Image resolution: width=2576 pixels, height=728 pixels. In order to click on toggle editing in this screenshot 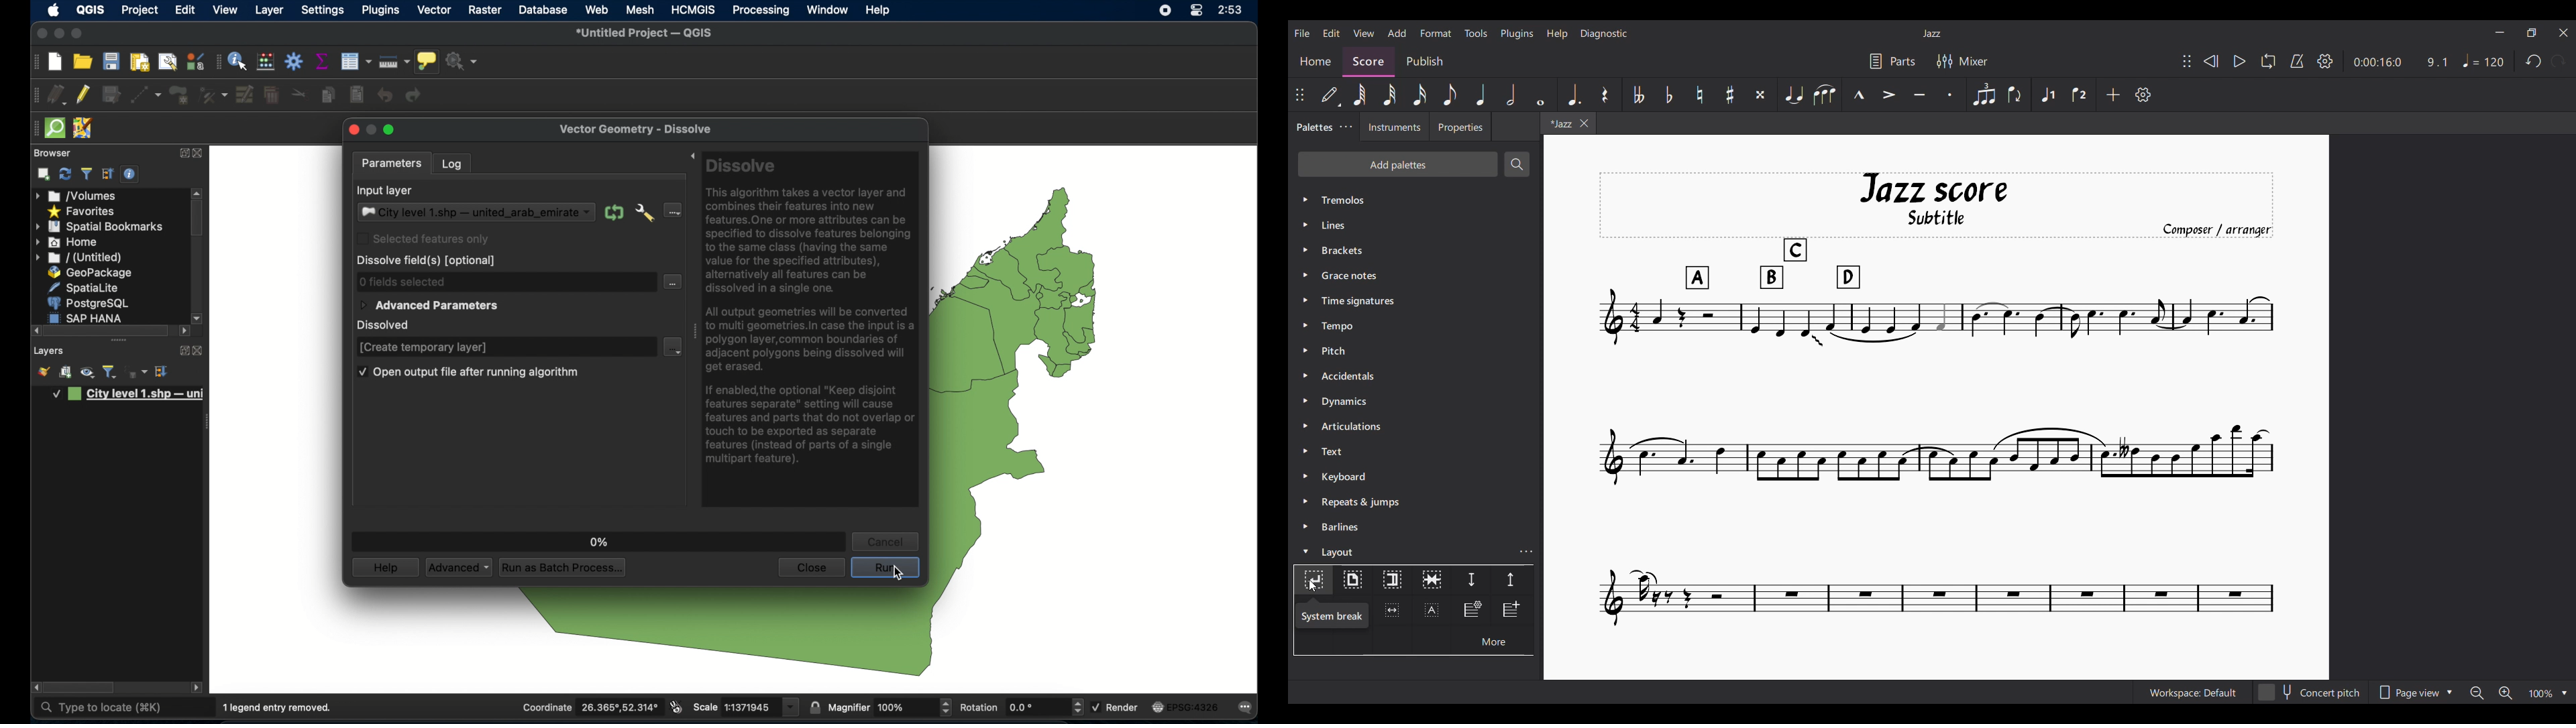, I will do `click(84, 95)`.